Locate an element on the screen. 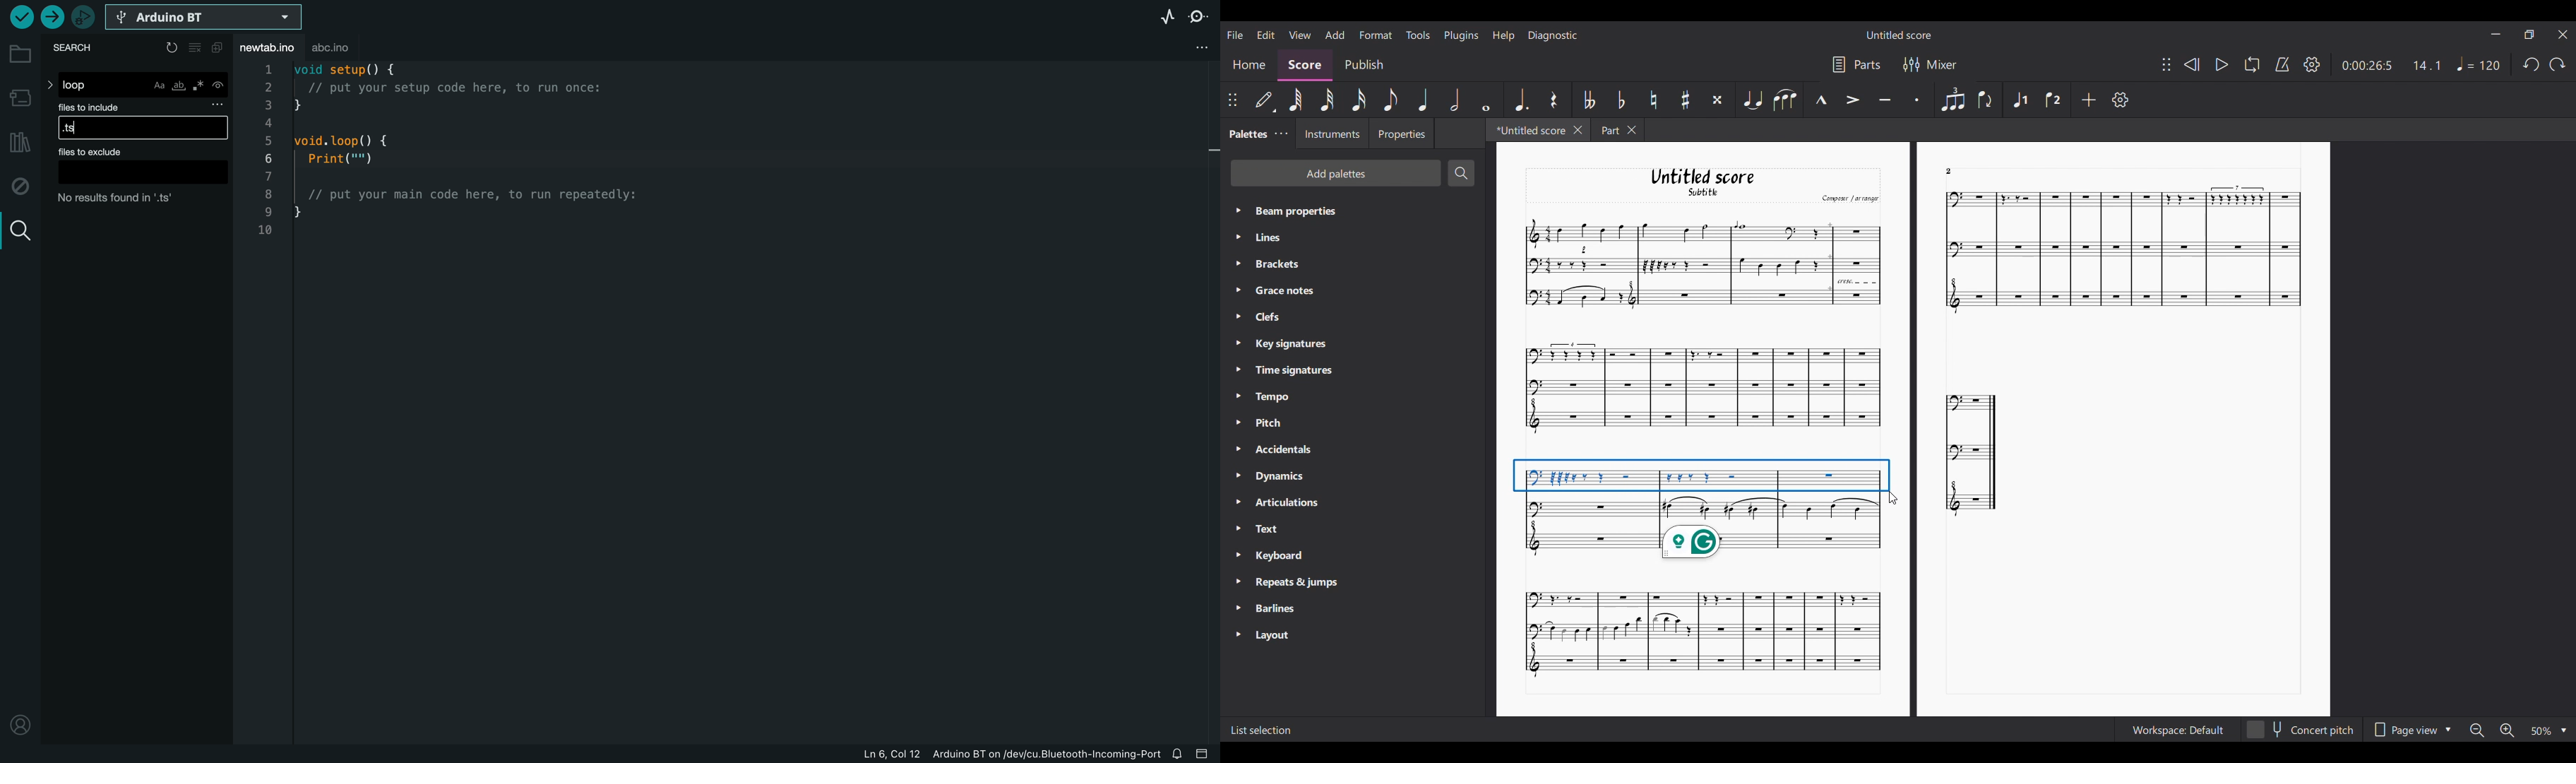  Mixer settings is located at coordinates (1931, 64).